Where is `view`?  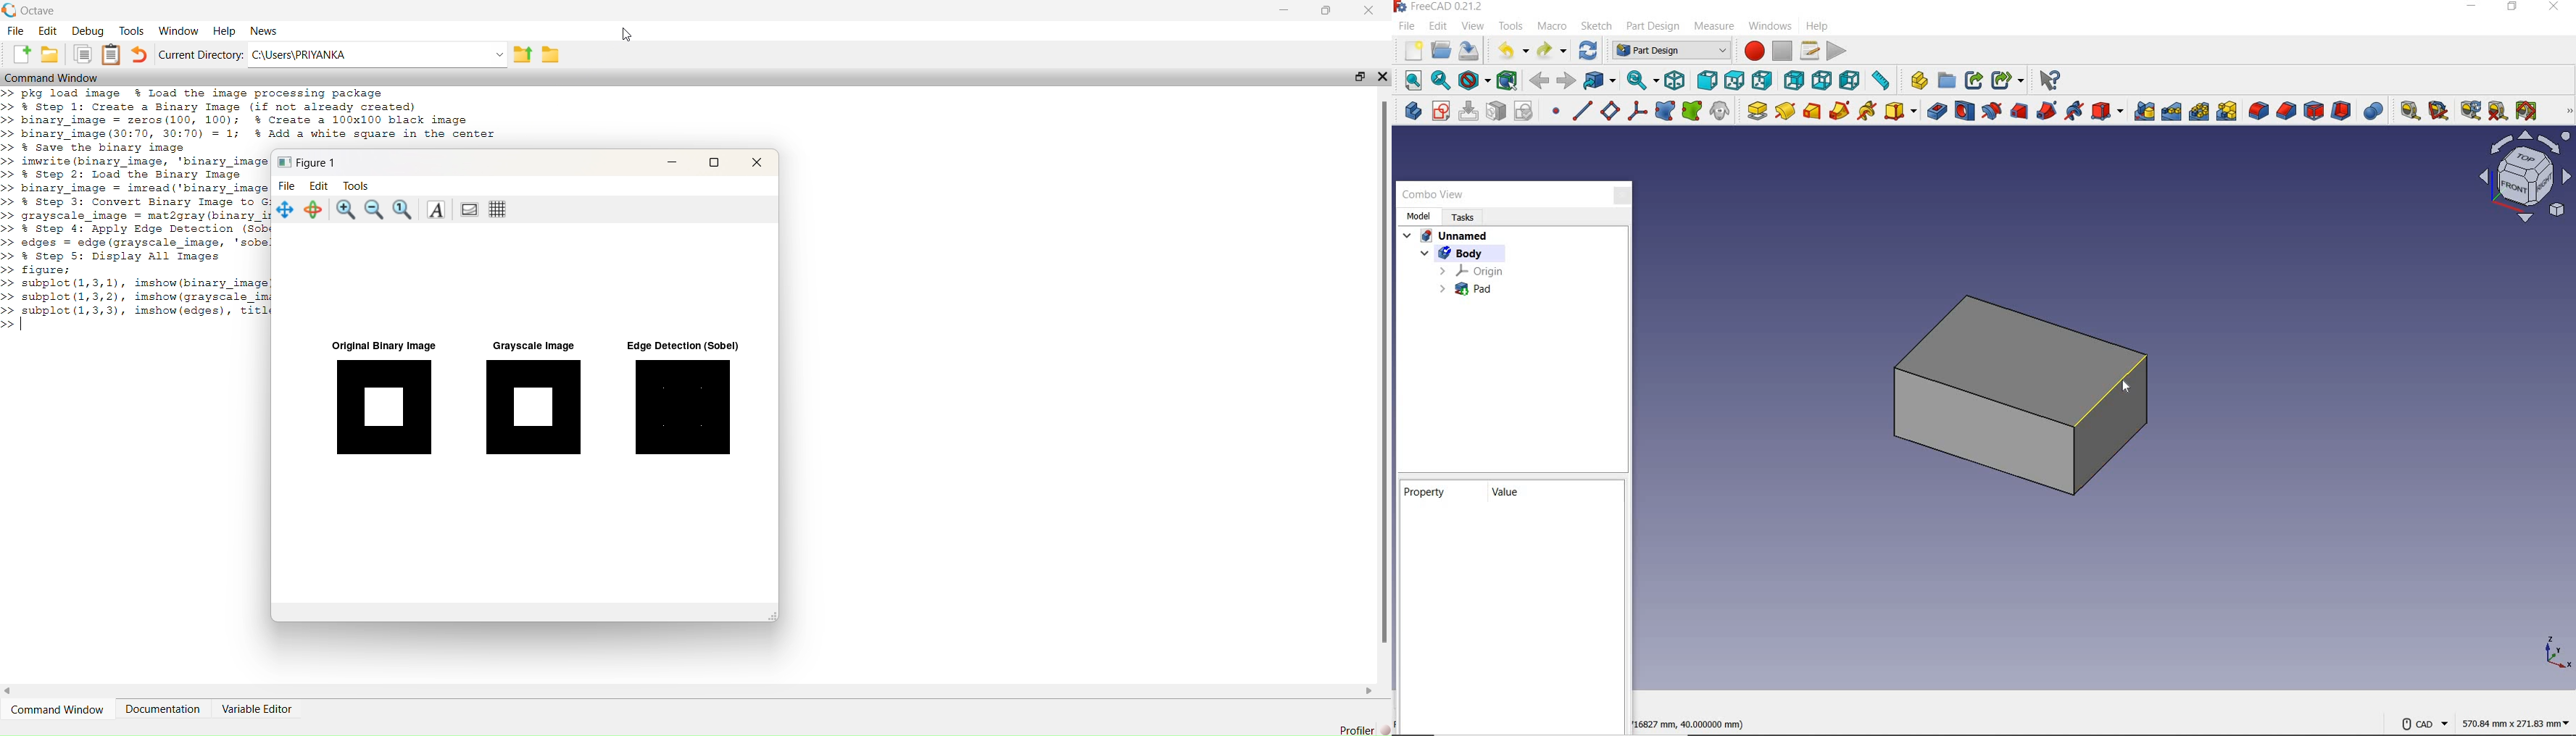
view is located at coordinates (1474, 27).